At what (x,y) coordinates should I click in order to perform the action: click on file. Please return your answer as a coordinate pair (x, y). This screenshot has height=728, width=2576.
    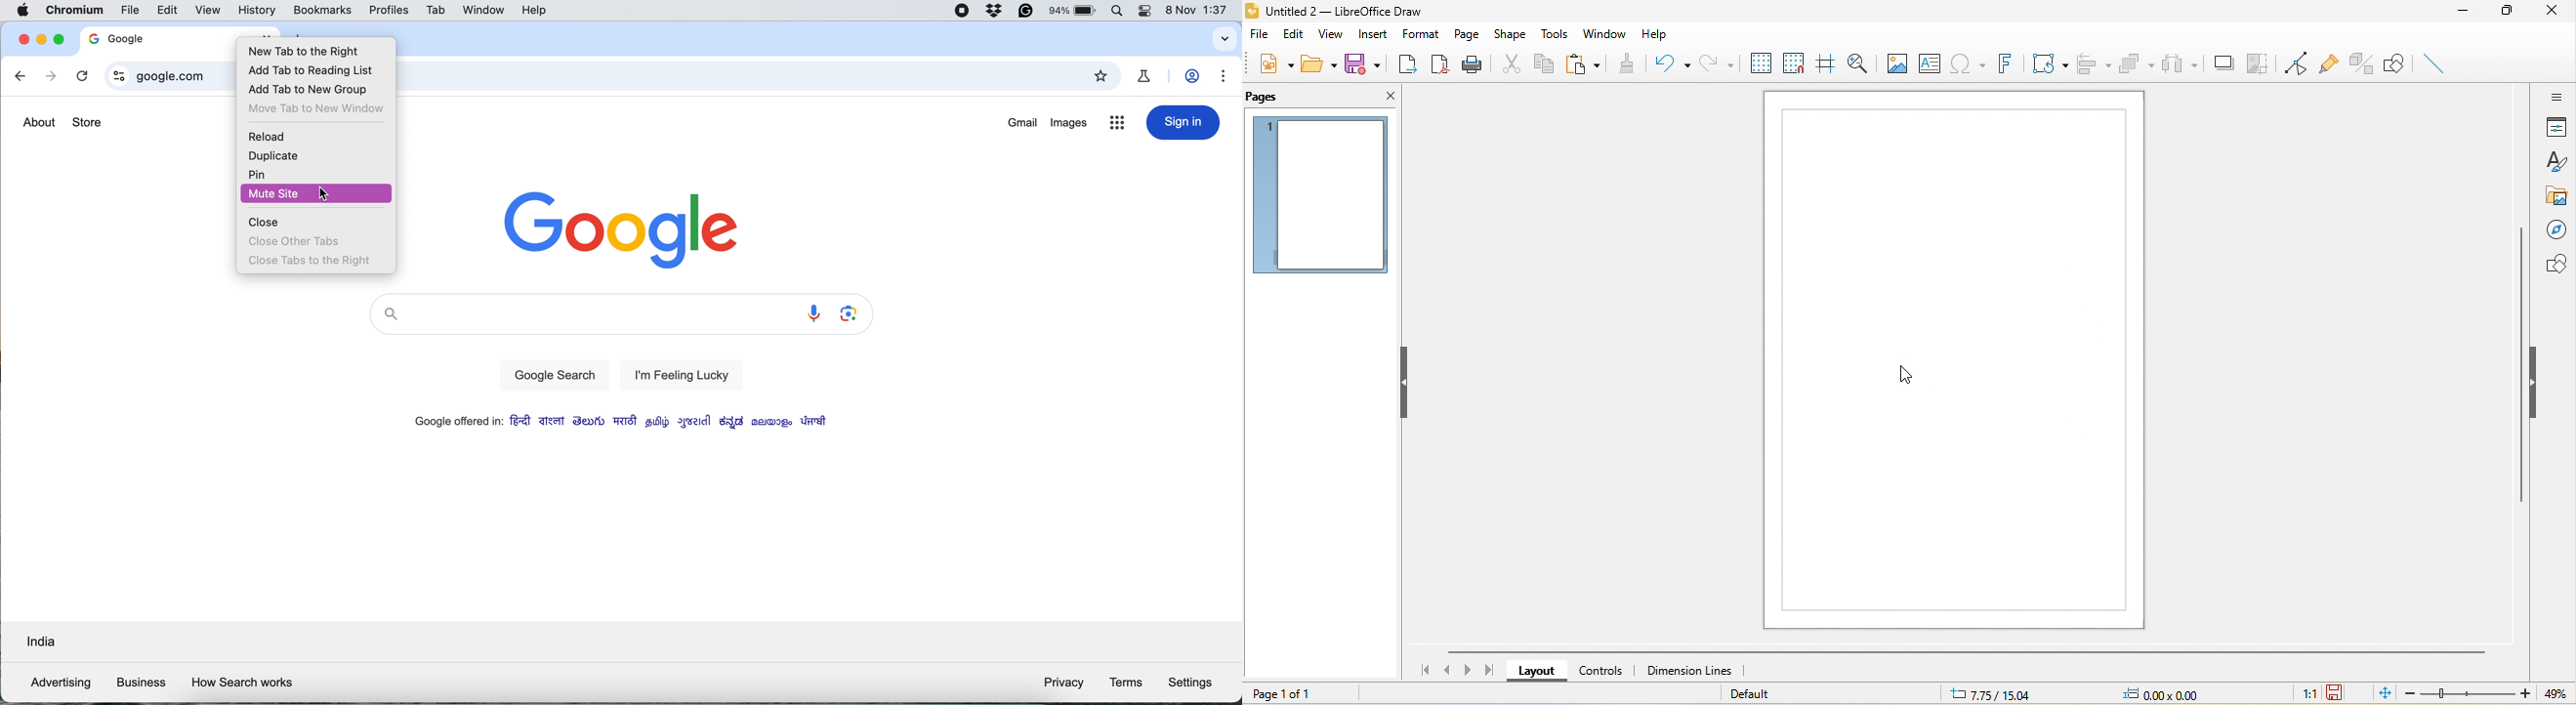
    Looking at the image, I should click on (1261, 32).